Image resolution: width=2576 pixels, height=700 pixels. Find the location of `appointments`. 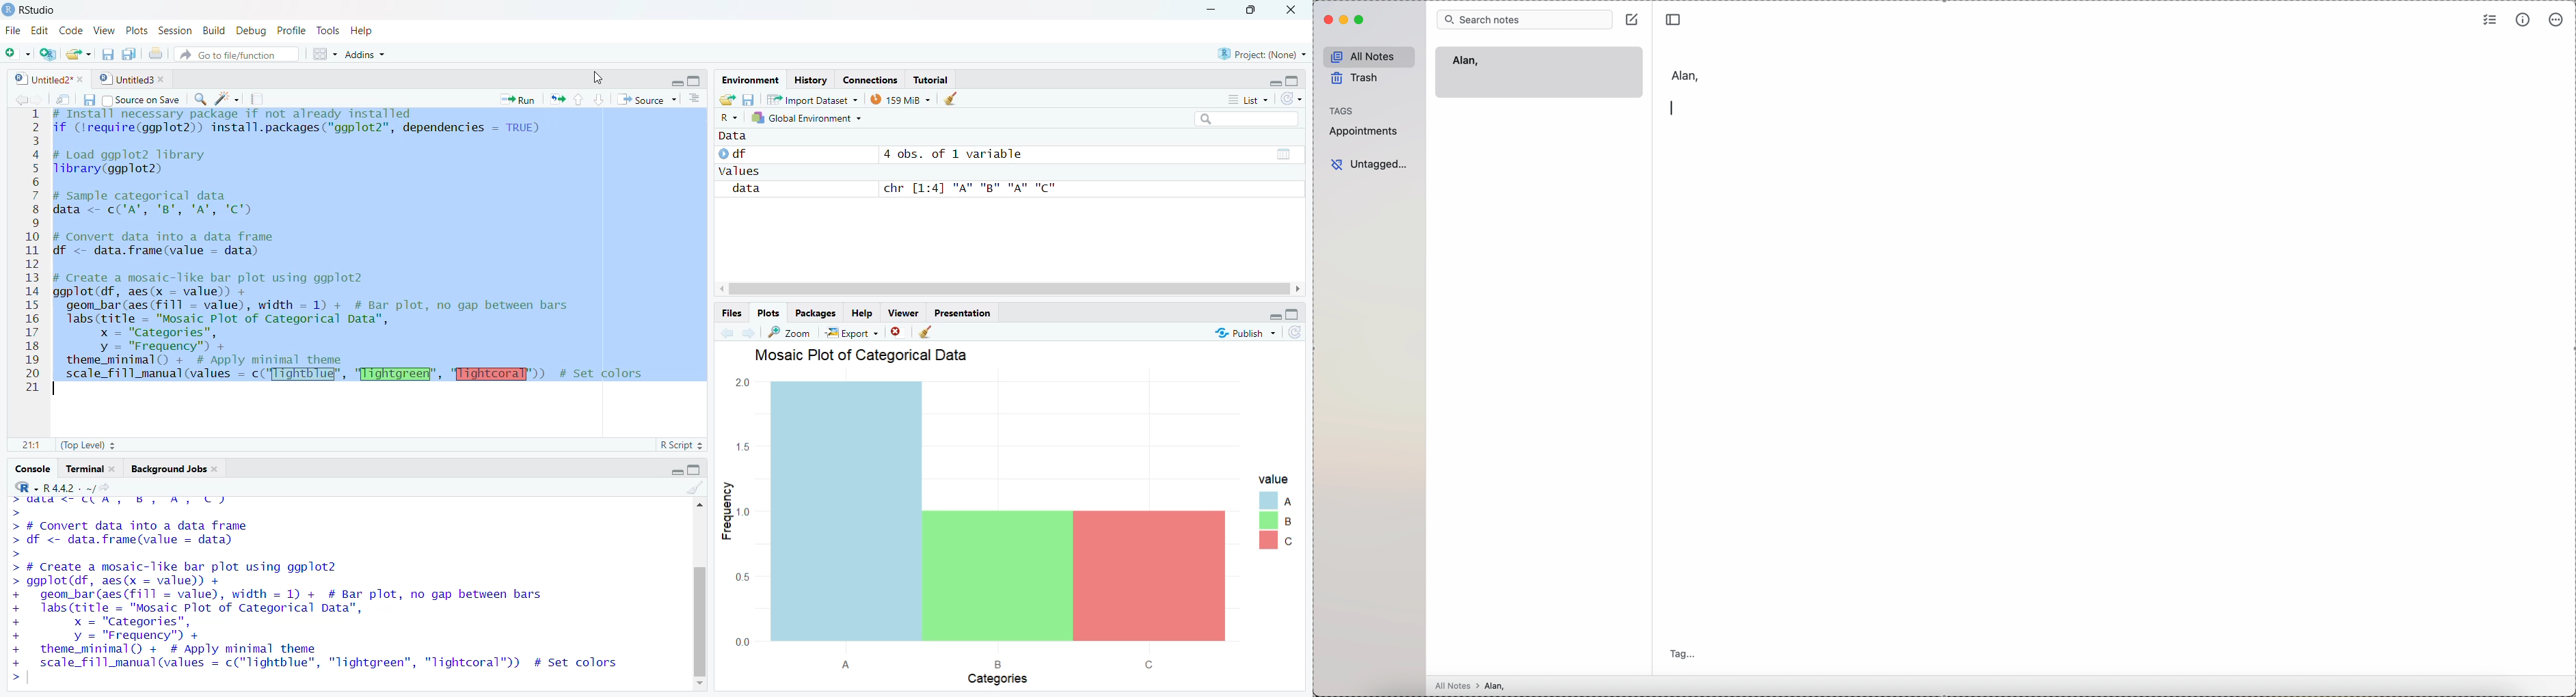

appointments is located at coordinates (1366, 131).